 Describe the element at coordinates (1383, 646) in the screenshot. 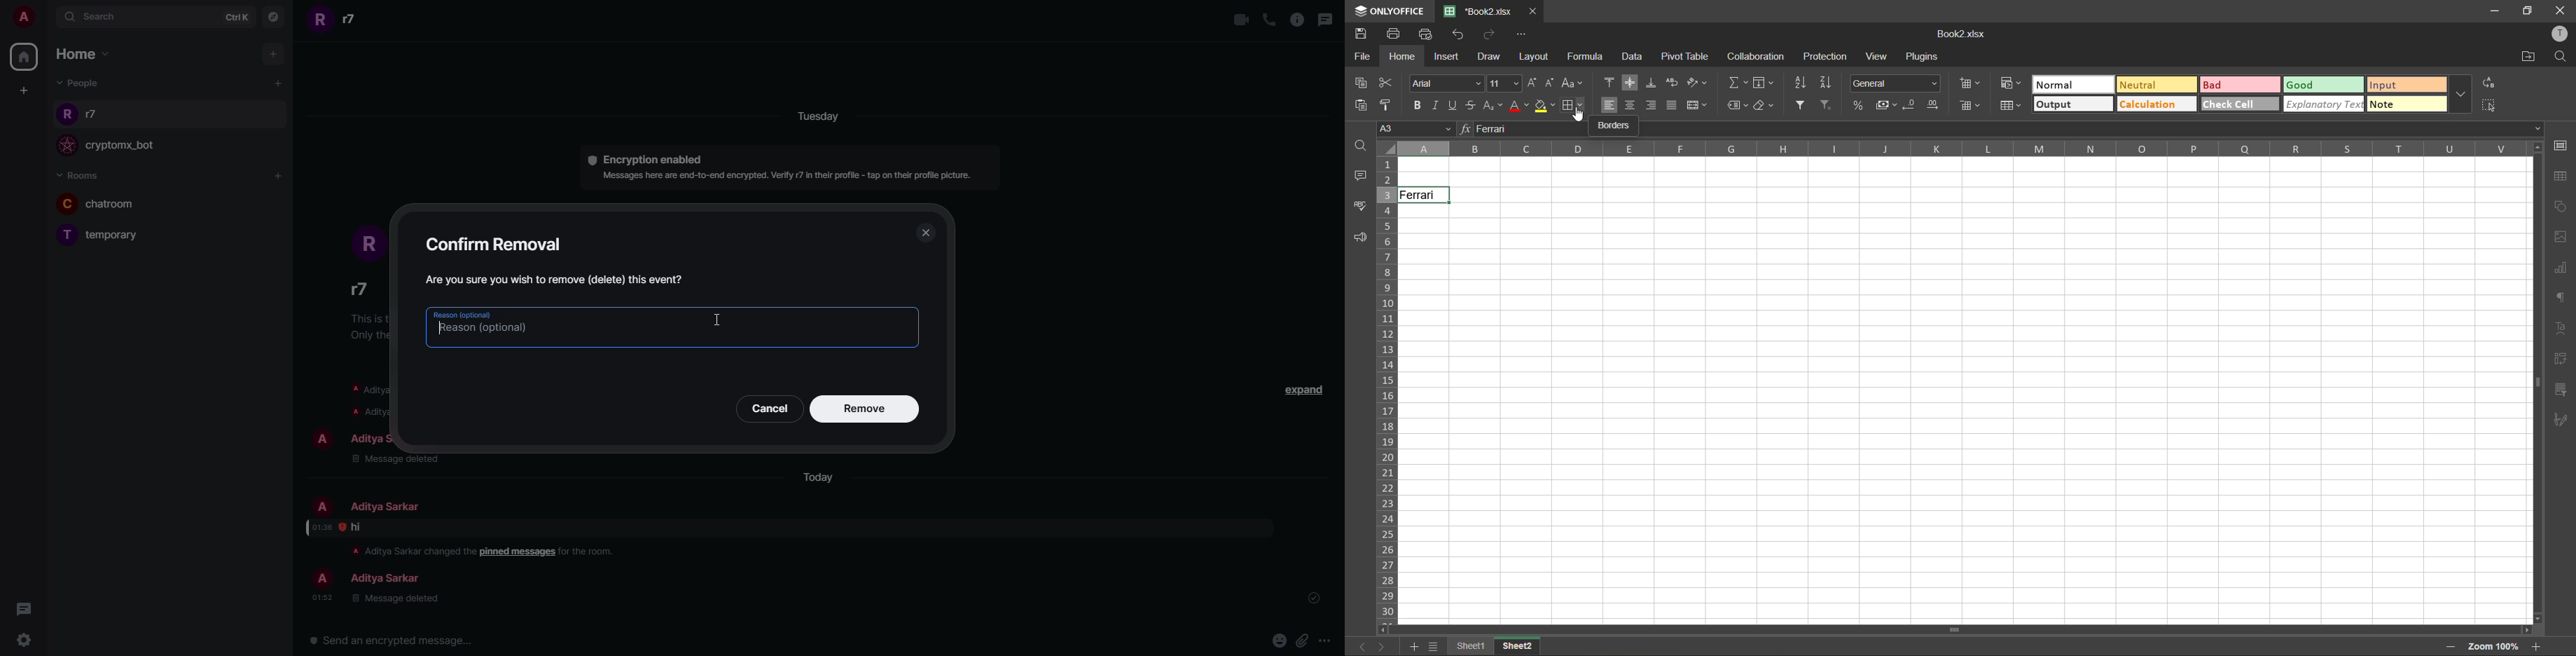

I see `next` at that location.